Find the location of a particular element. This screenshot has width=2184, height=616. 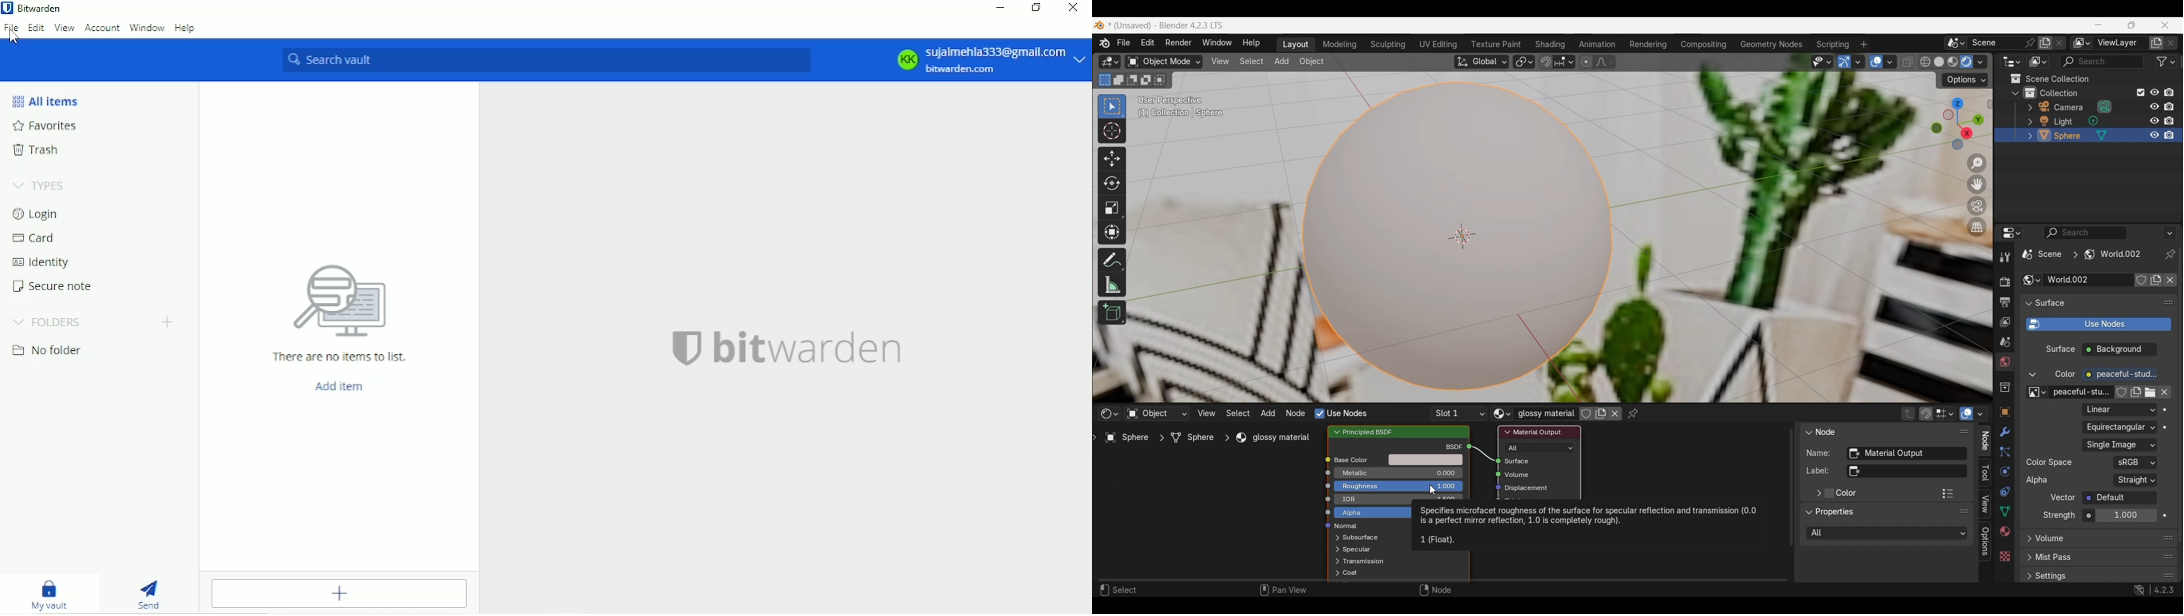

Viewport shading: rendered is located at coordinates (1967, 61).